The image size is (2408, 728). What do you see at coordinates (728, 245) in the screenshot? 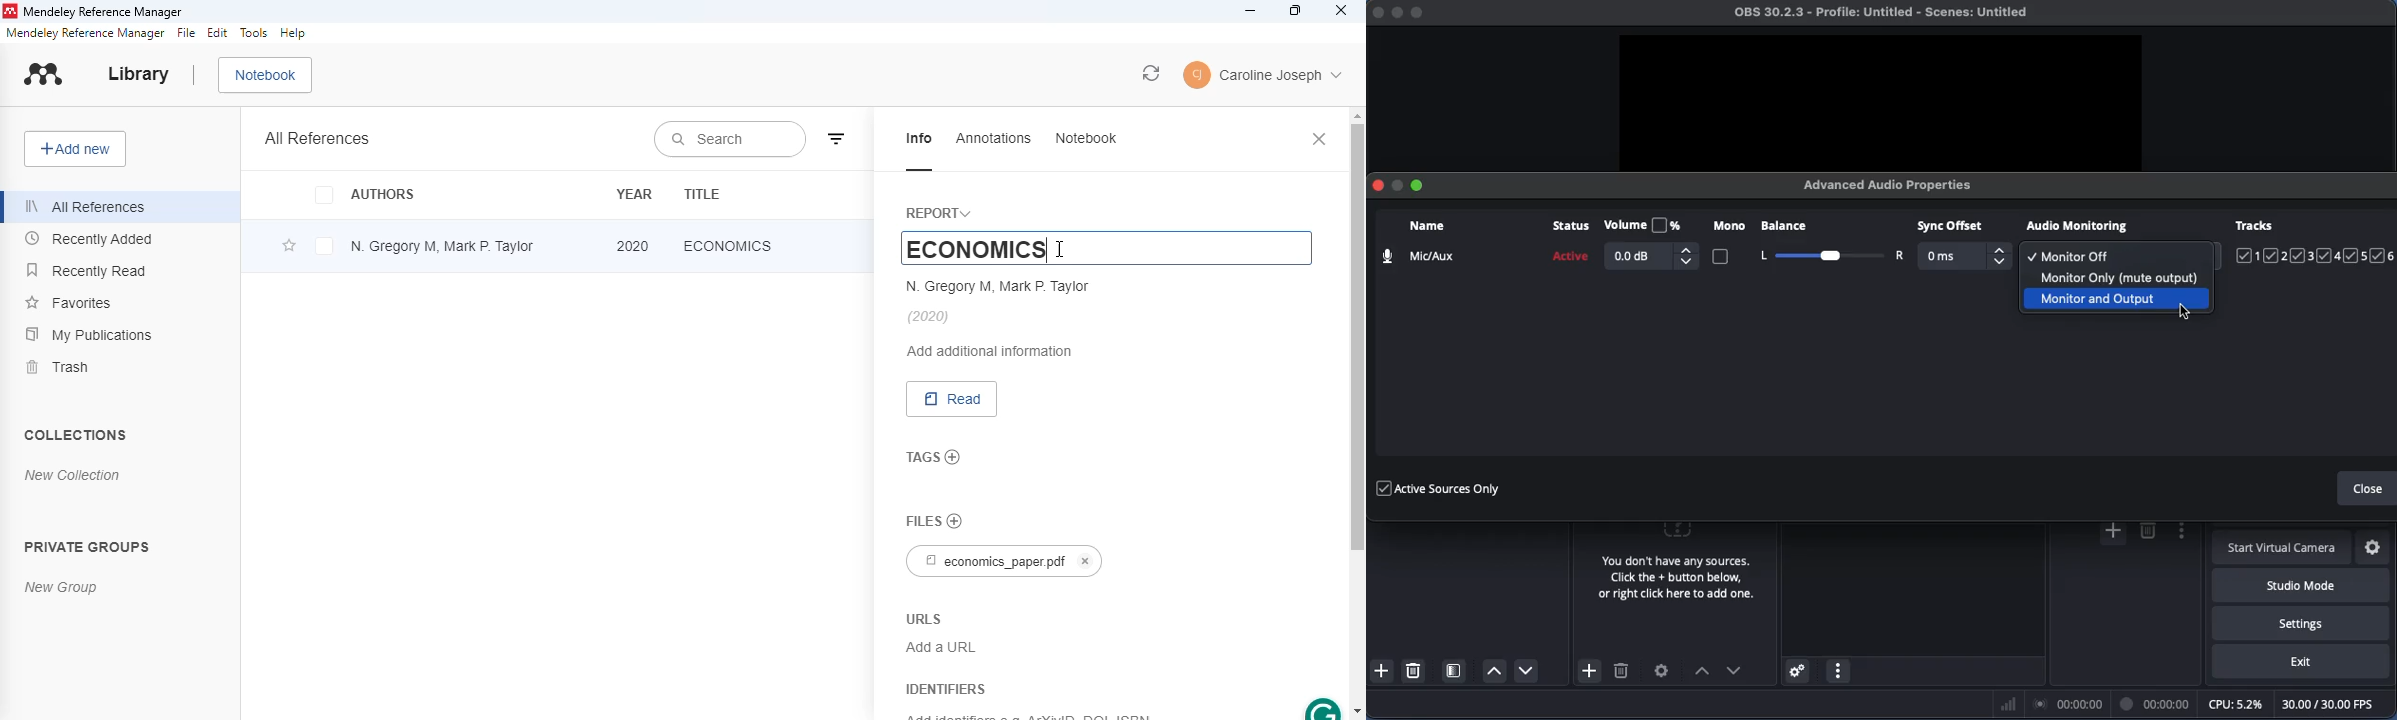
I see `economics` at bounding box center [728, 245].